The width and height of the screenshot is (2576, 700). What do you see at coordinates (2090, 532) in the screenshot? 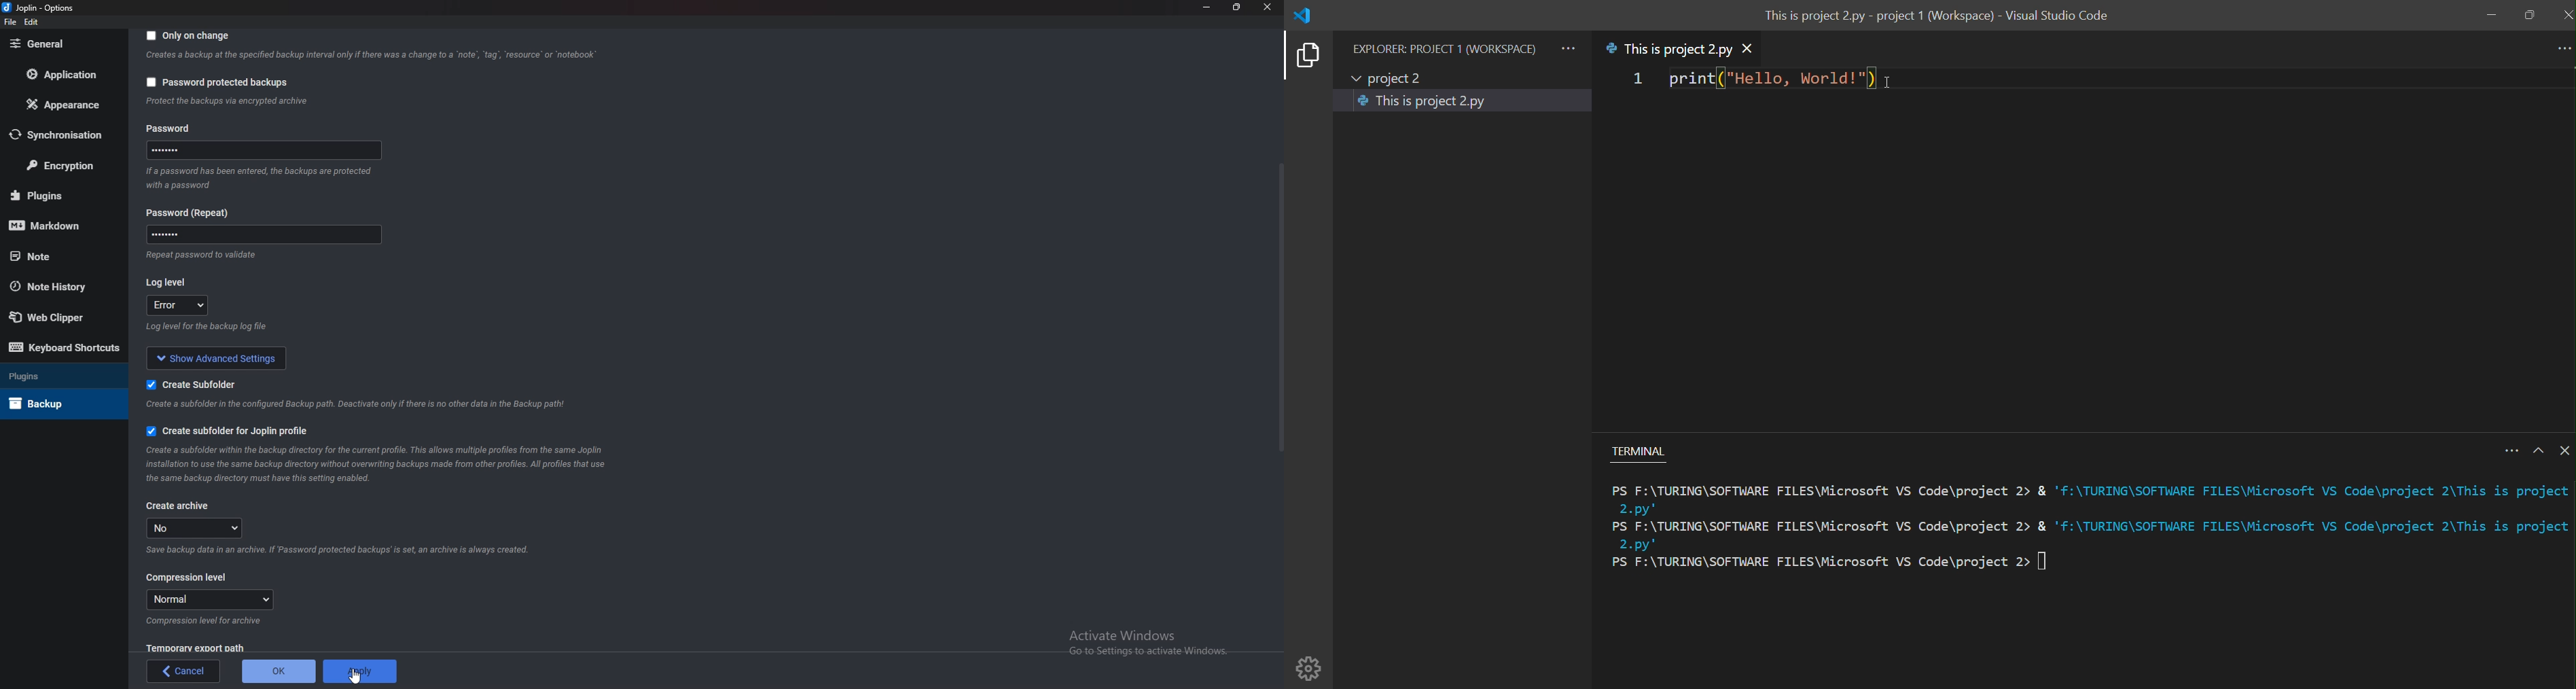
I see `Terminal Active Run File` at bounding box center [2090, 532].